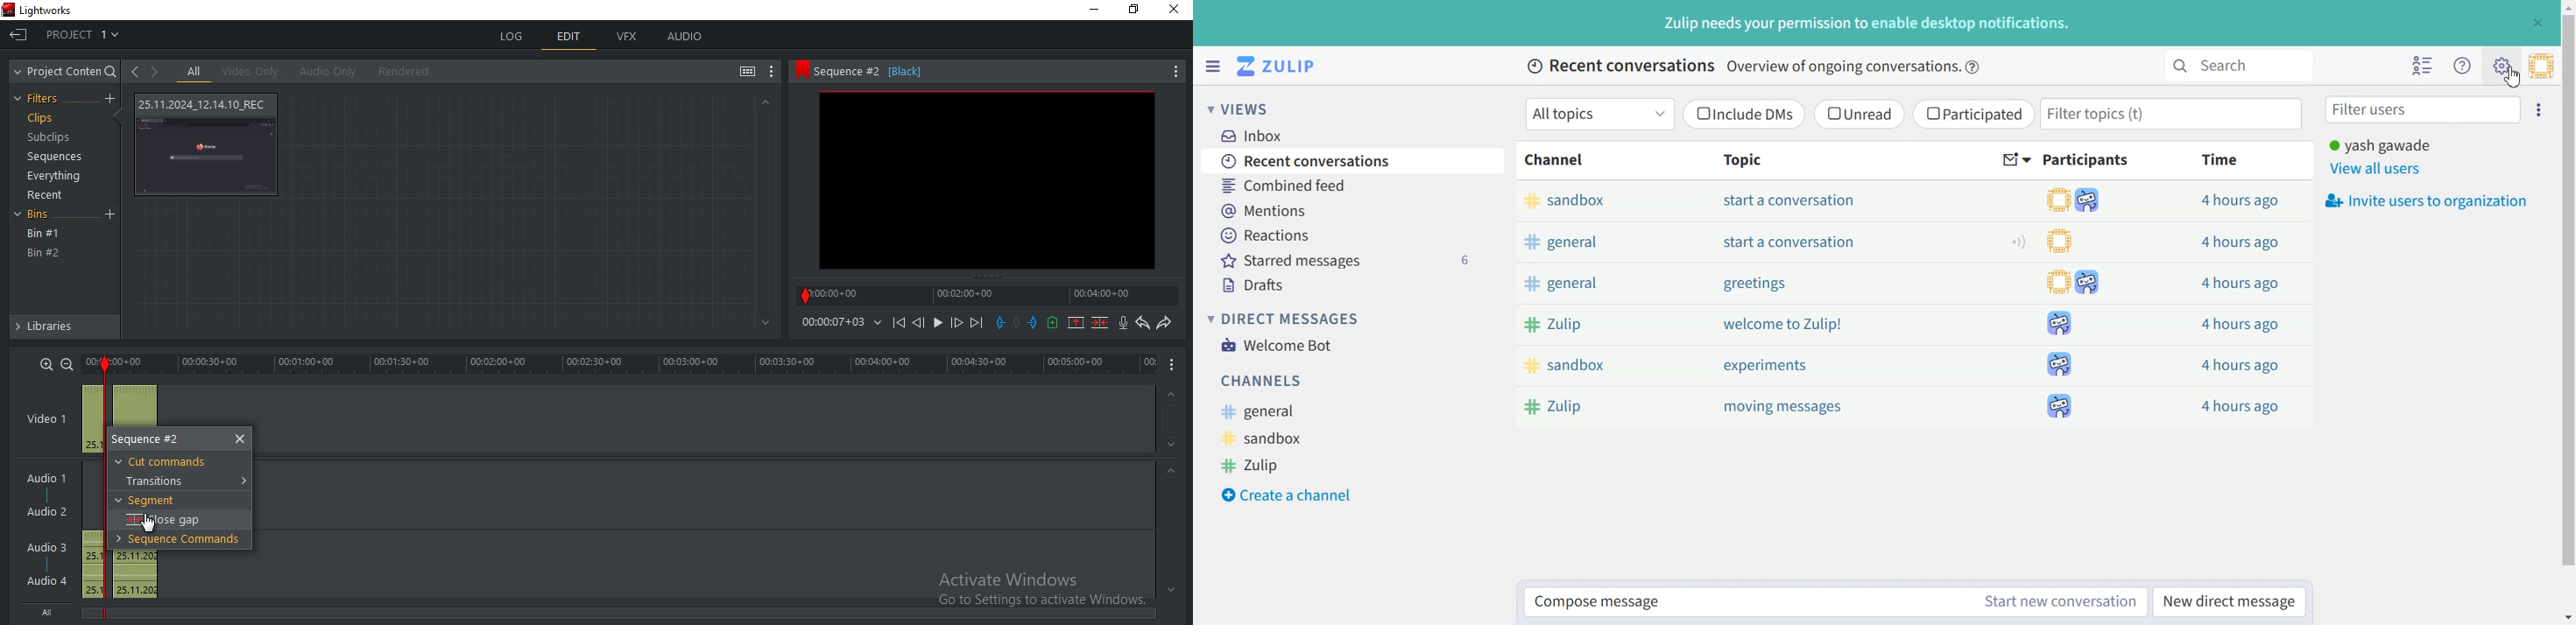  Describe the element at coordinates (1558, 160) in the screenshot. I see `Channel` at that location.